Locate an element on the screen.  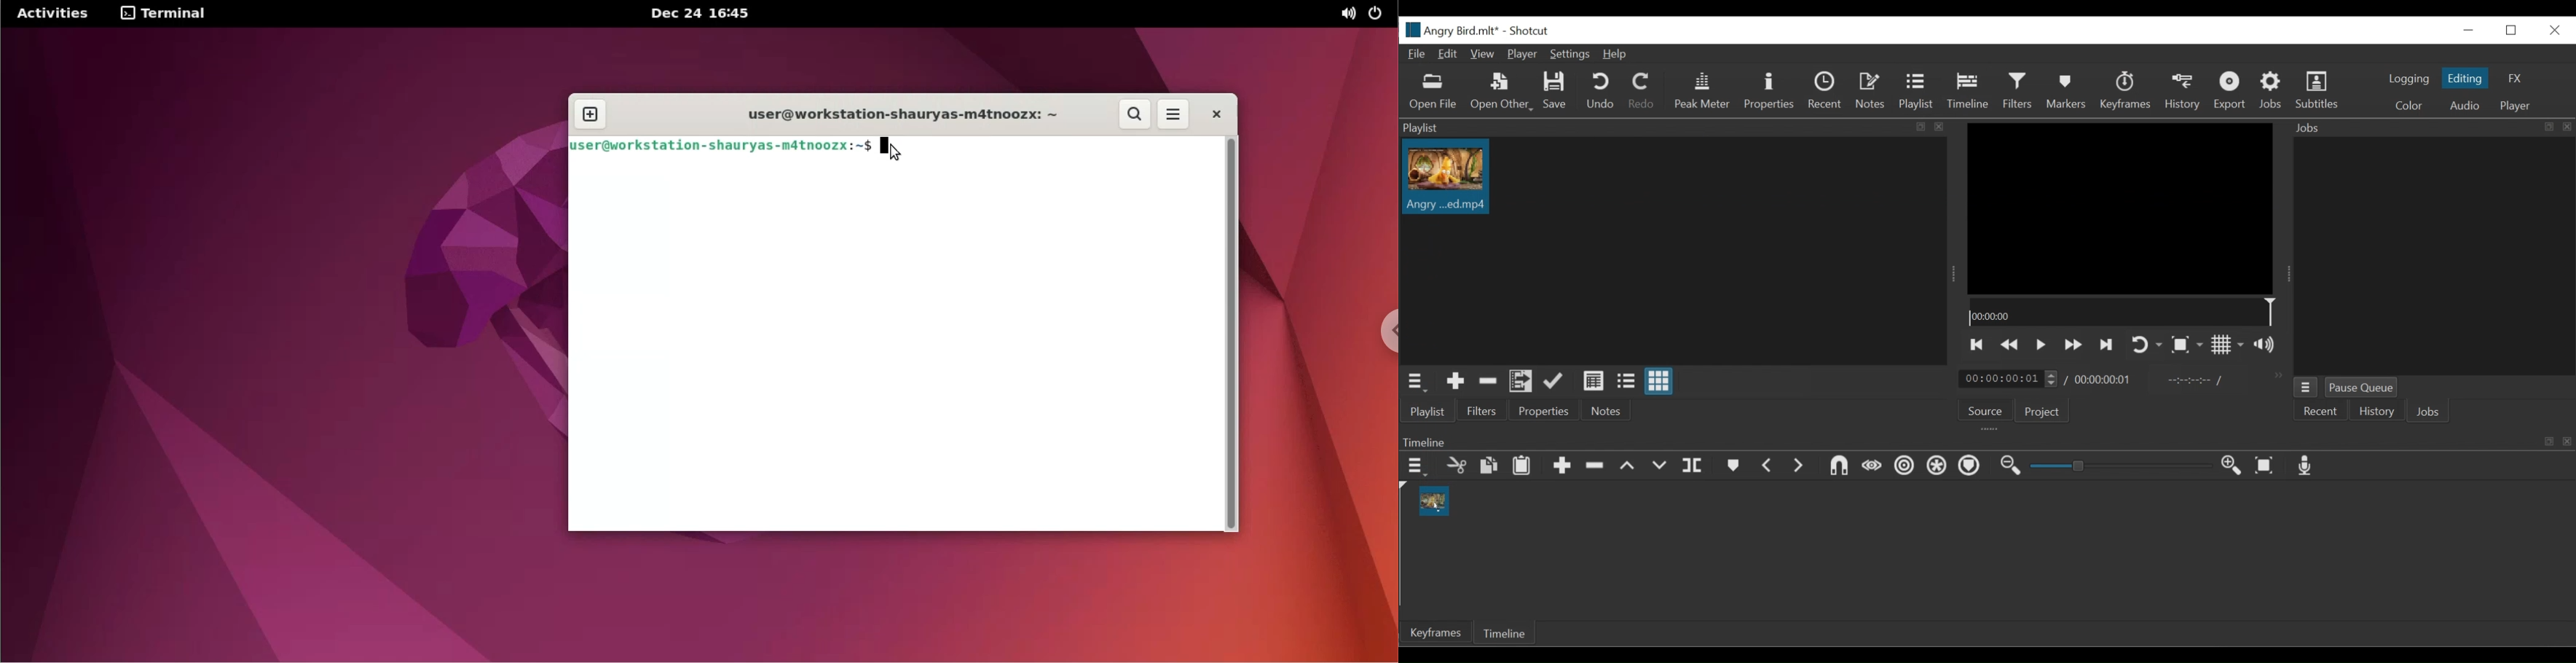
Export is located at coordinates (2231, 92).